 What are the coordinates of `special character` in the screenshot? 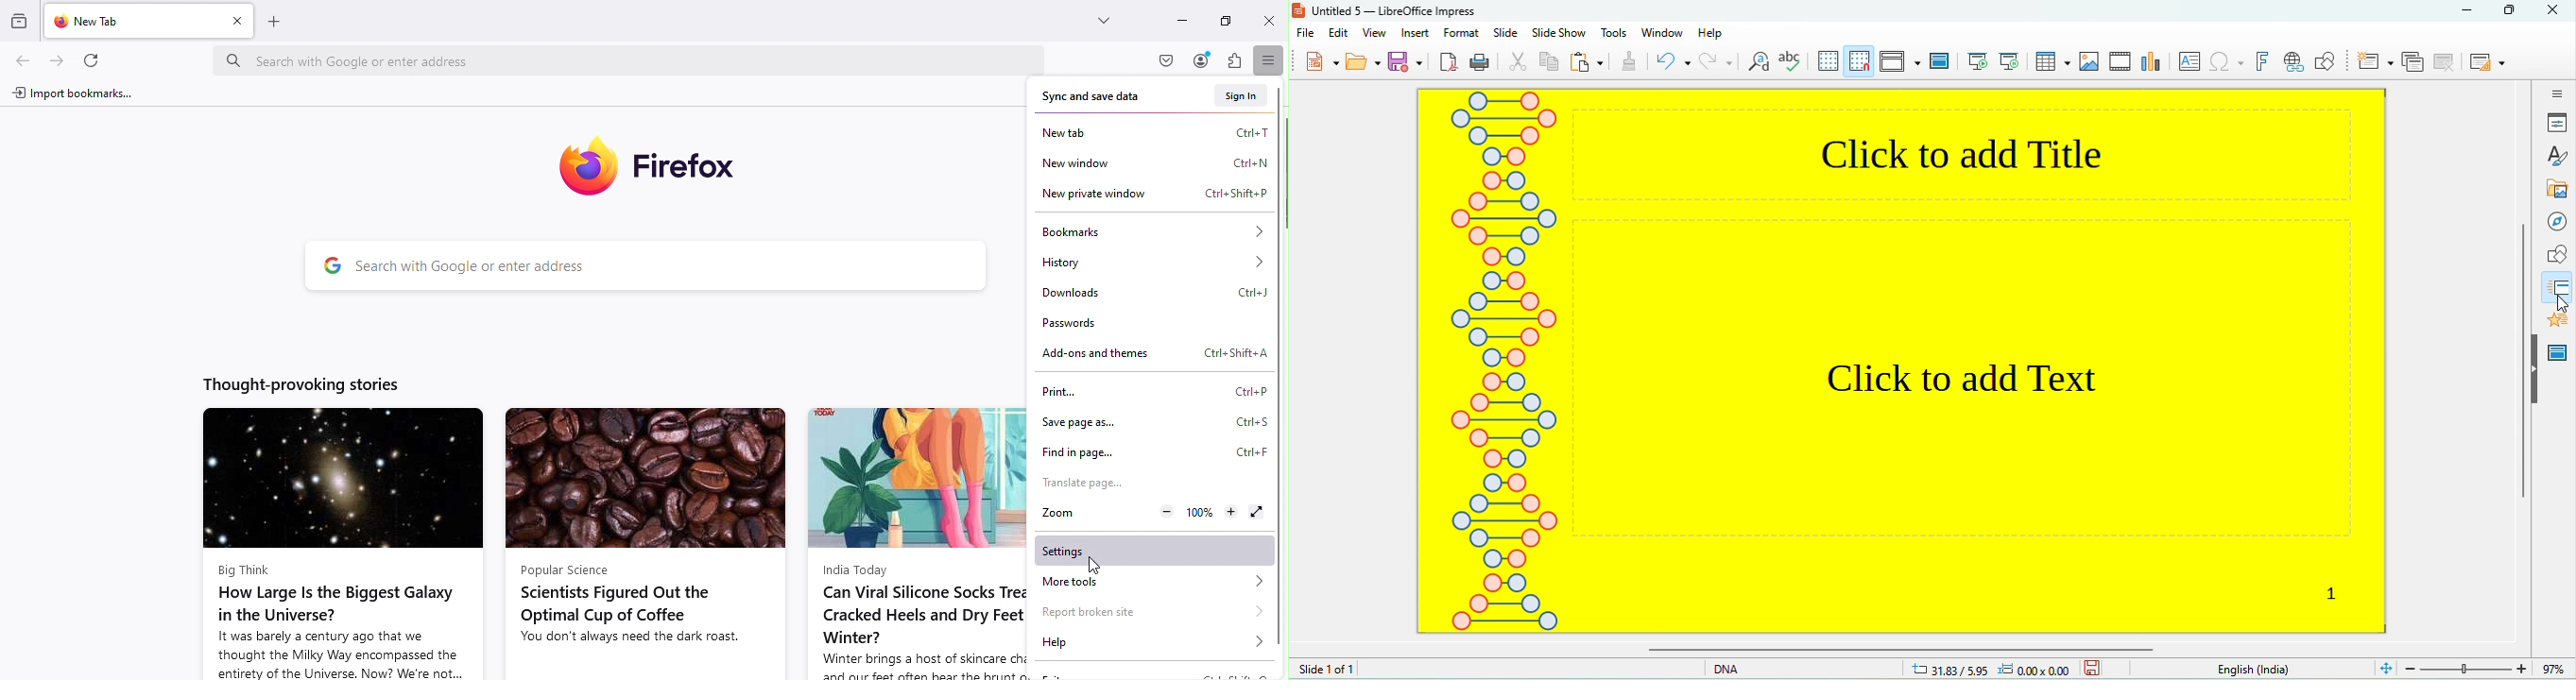 It's located at (2227, 64).